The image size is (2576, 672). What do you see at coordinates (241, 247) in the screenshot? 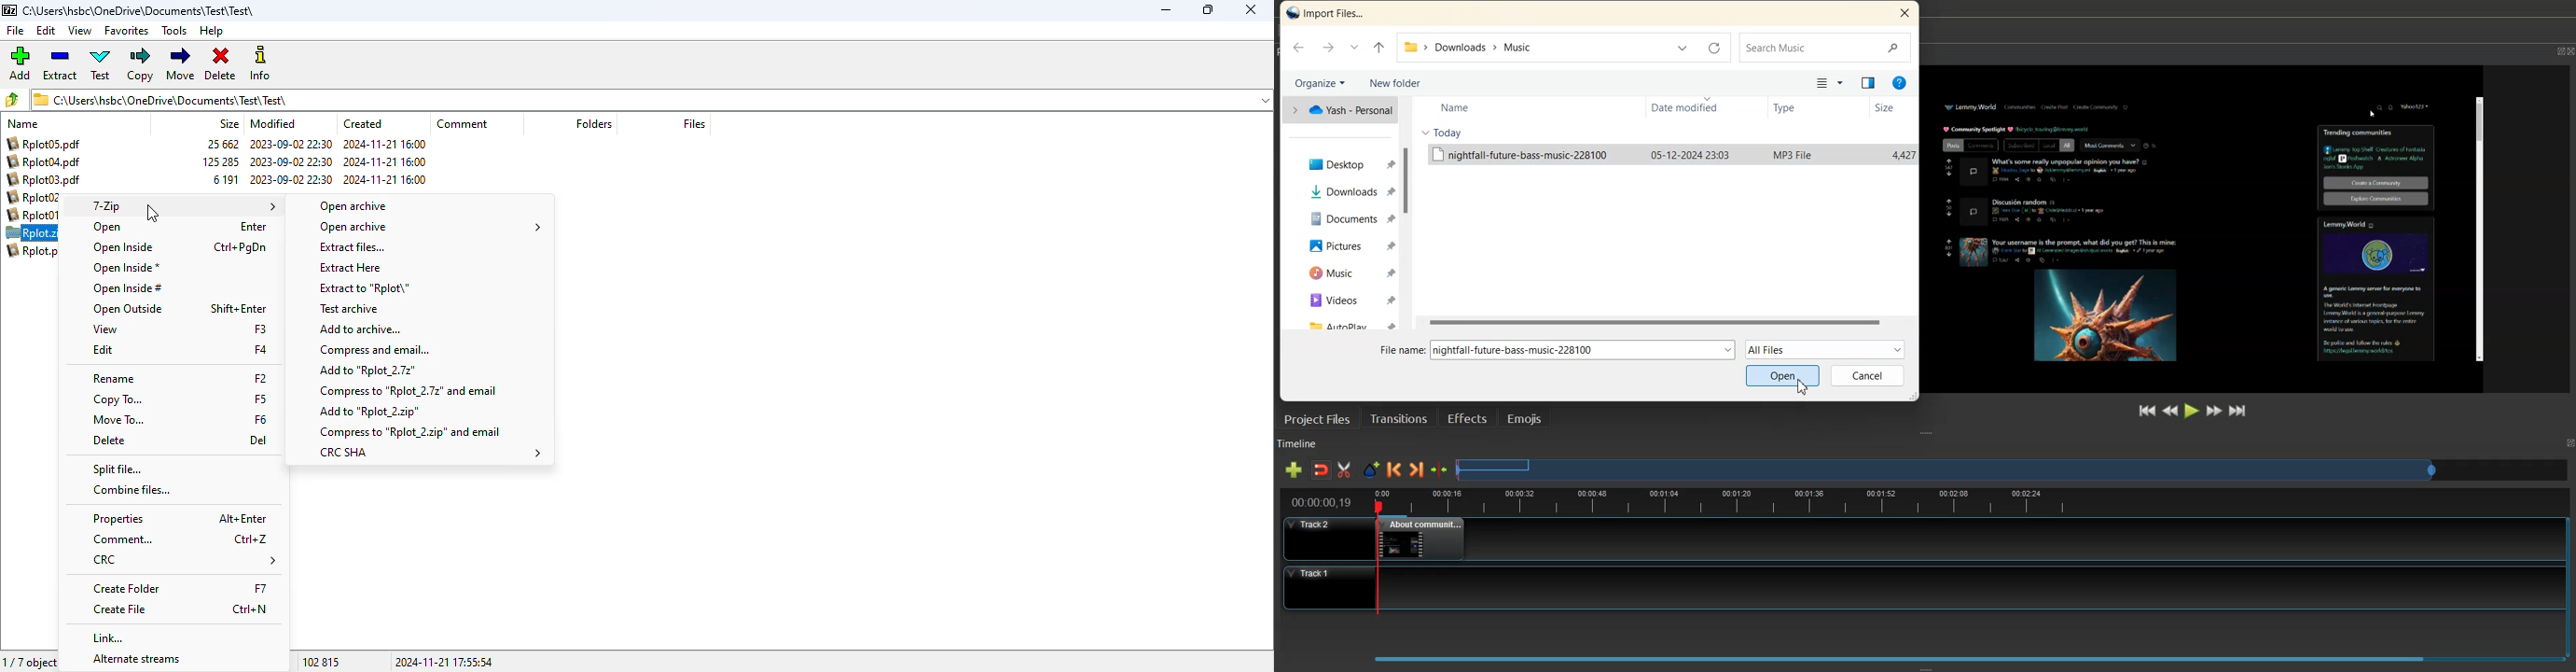
I see `Ctrl+PgDn` at bounding box center [241, 247].